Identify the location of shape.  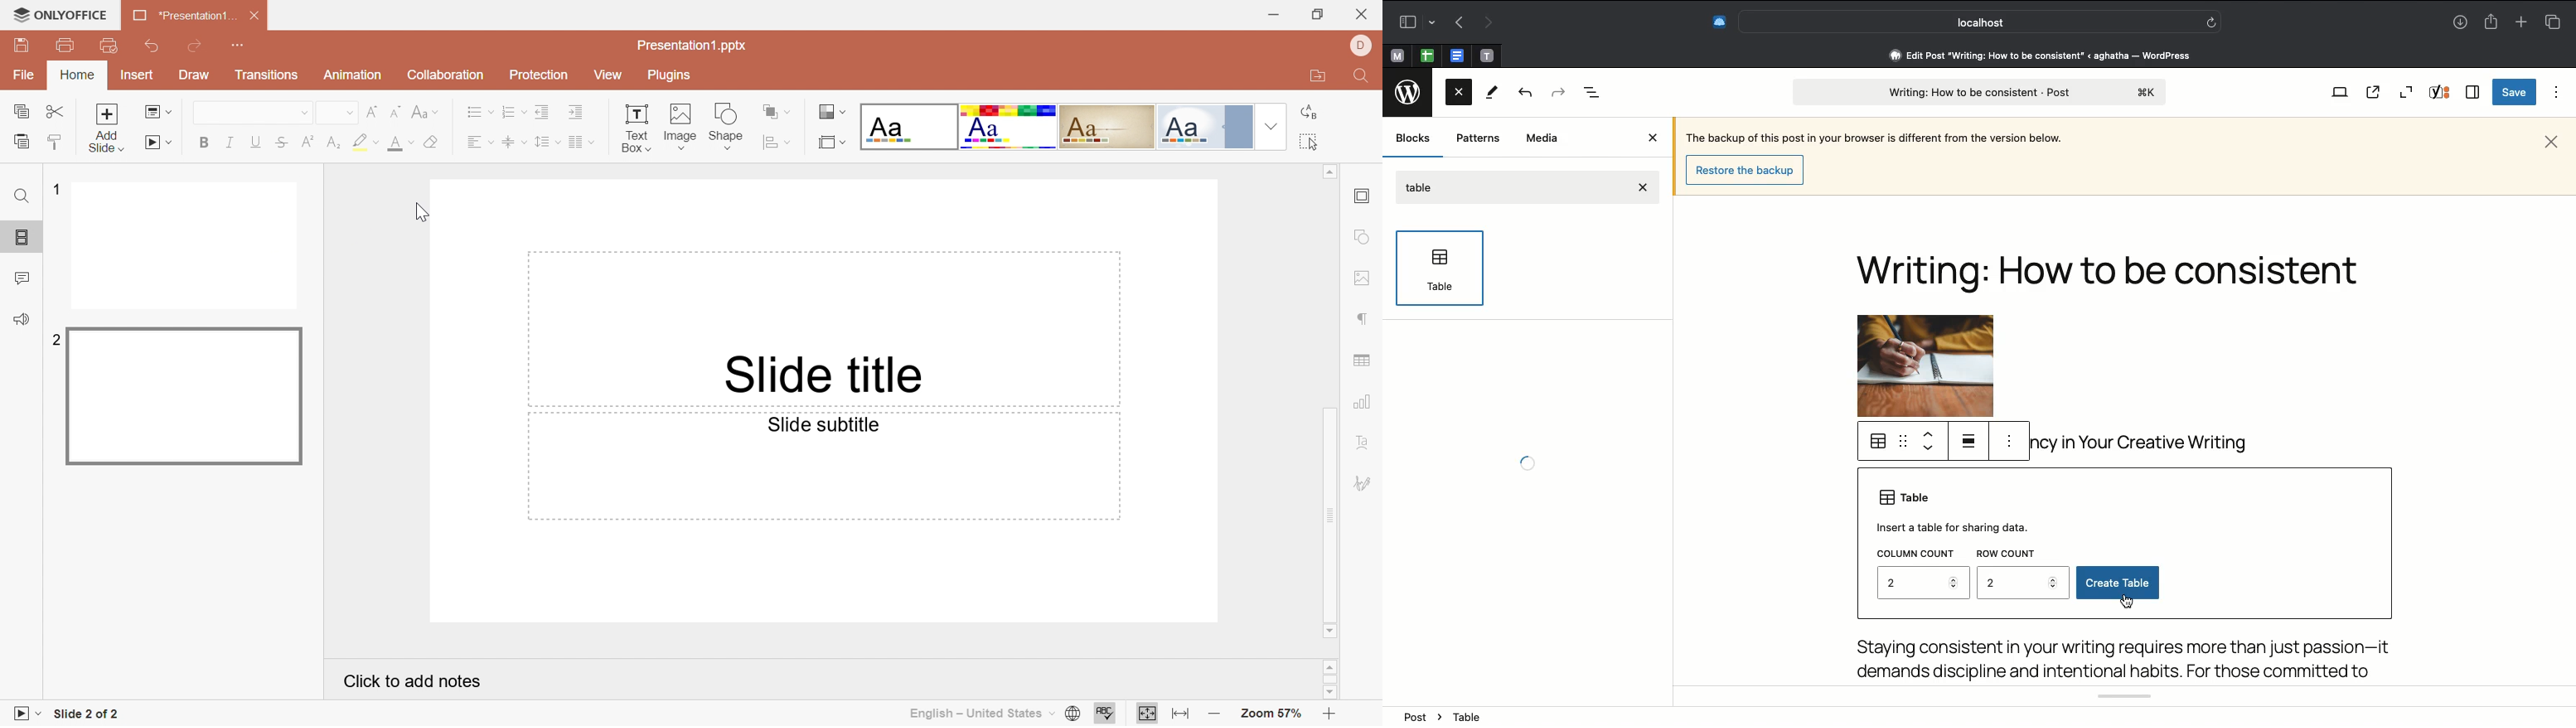
(727, 125).